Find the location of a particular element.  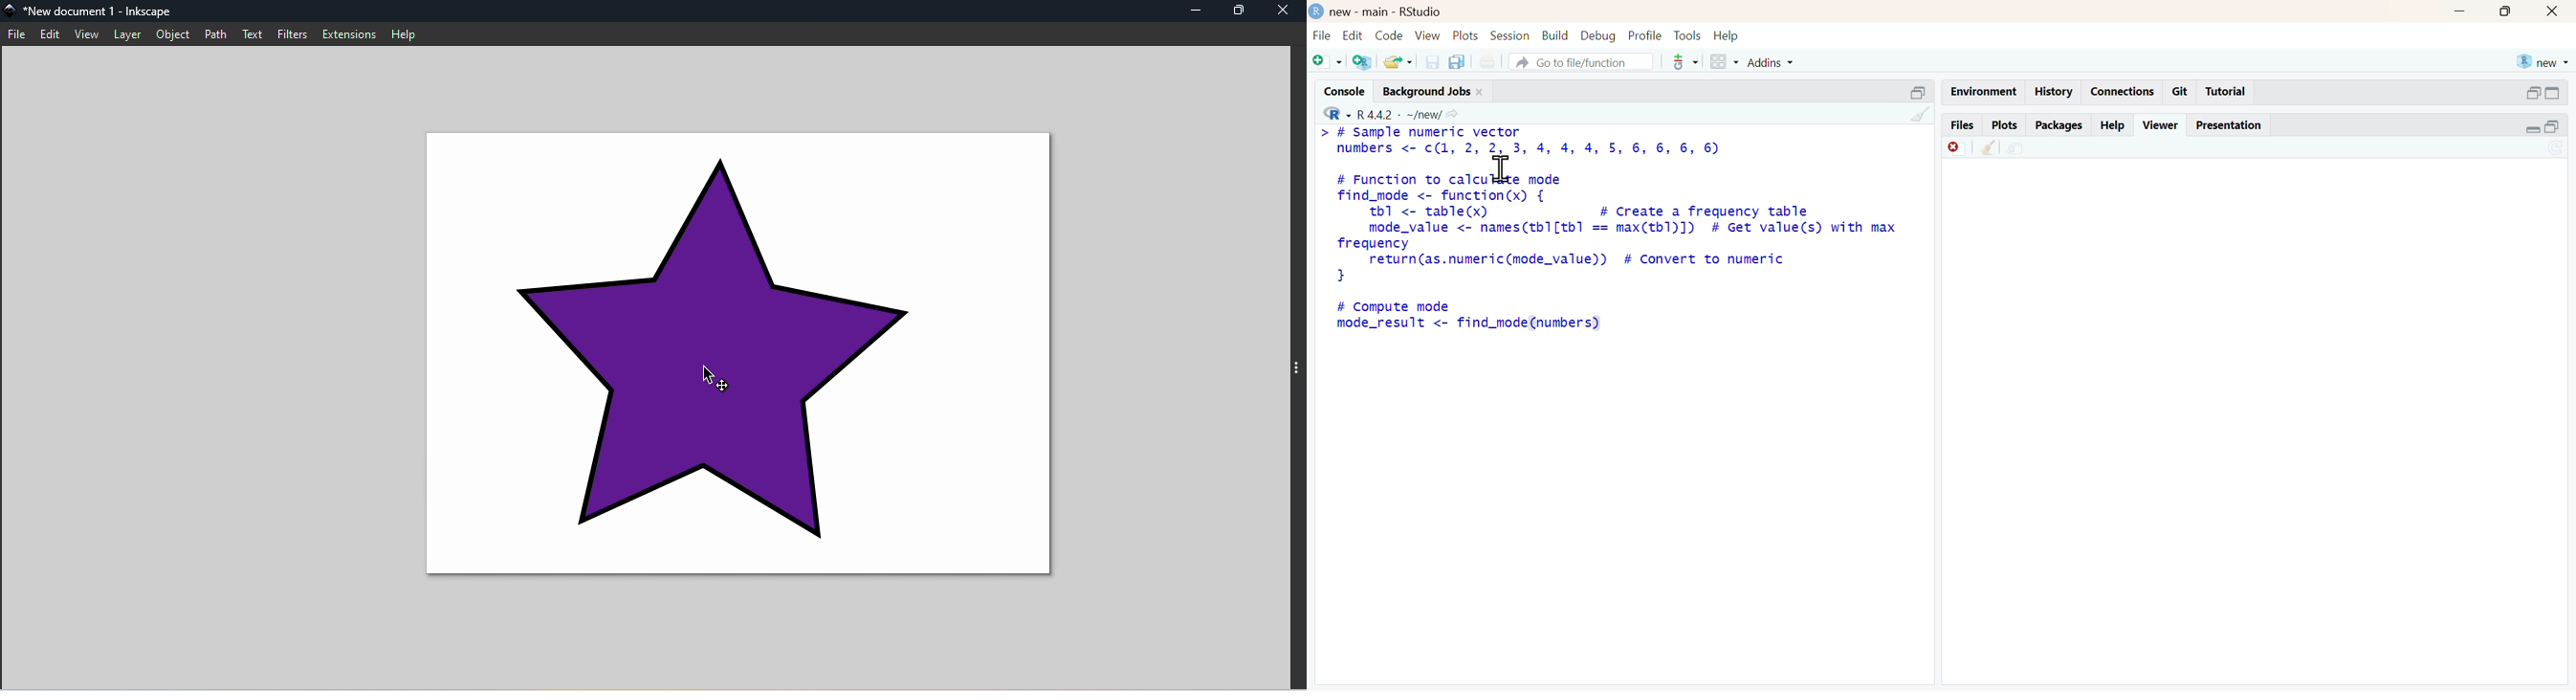

save is located at coordinates (1434, 62).